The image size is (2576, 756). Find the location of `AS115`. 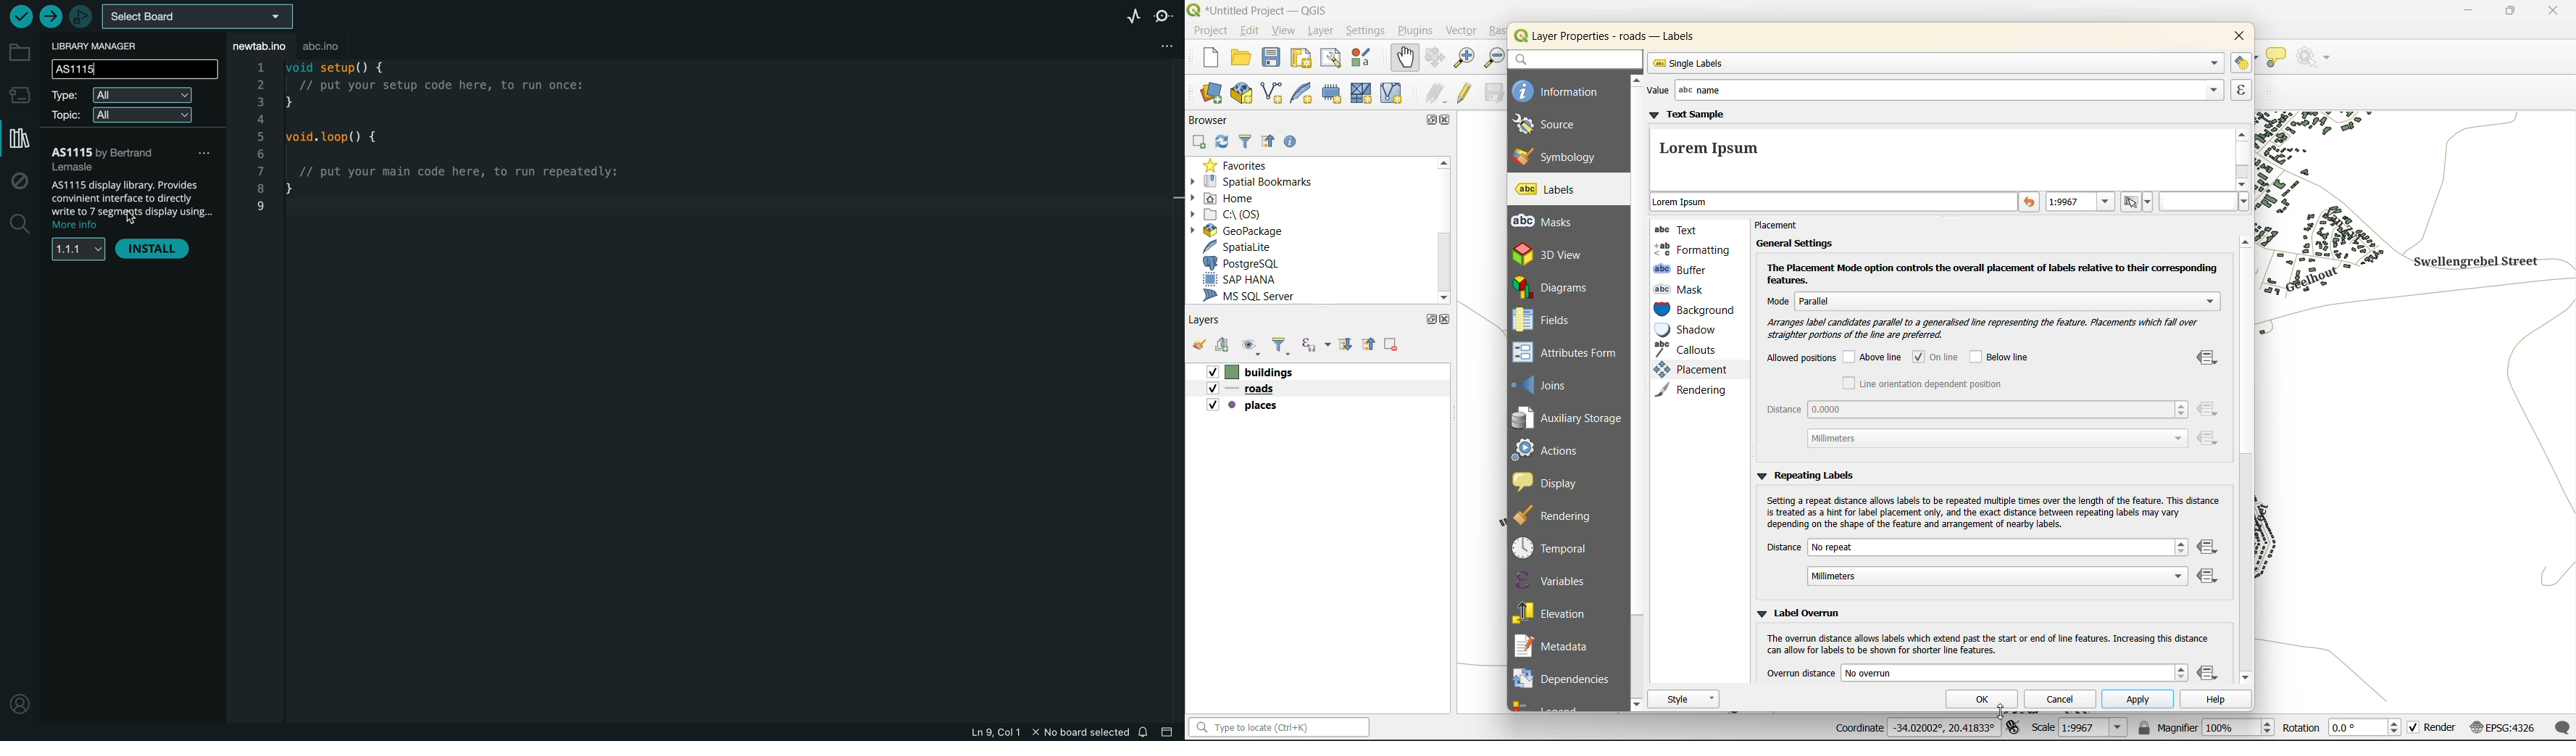

AS115 is located at coordinates (135, 158).